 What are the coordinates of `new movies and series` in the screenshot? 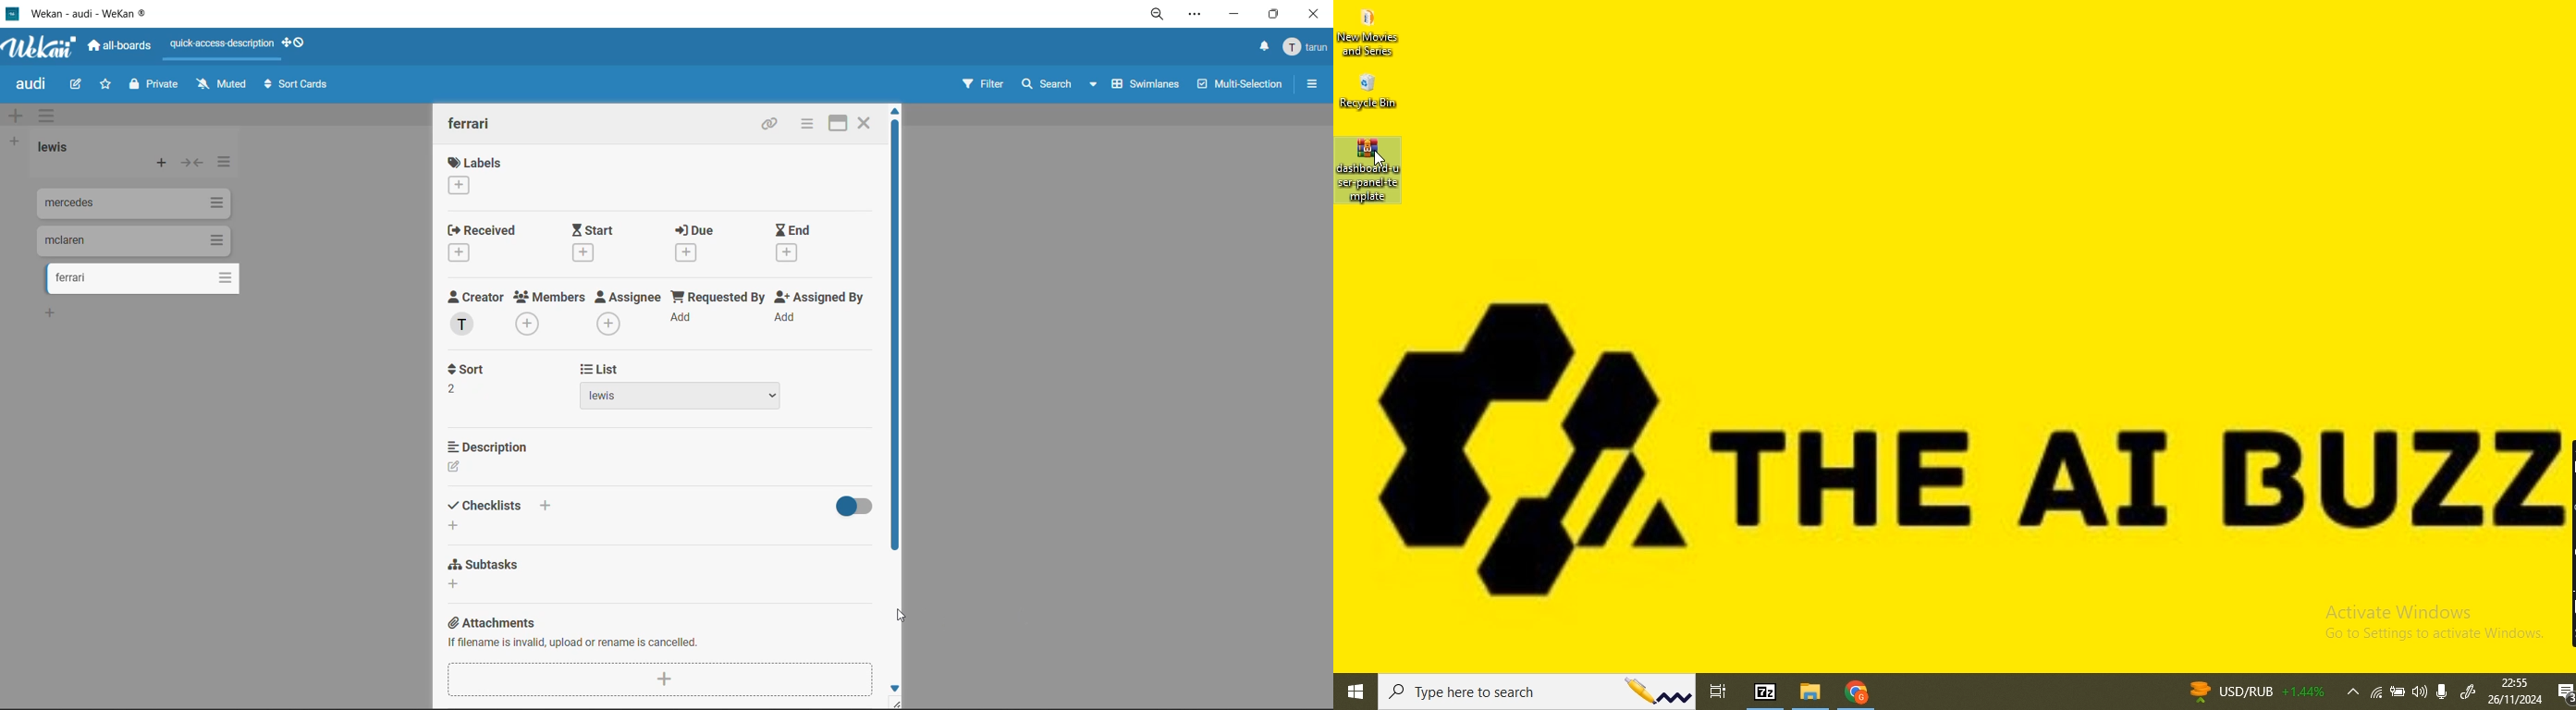 It's located at (1374, 34).